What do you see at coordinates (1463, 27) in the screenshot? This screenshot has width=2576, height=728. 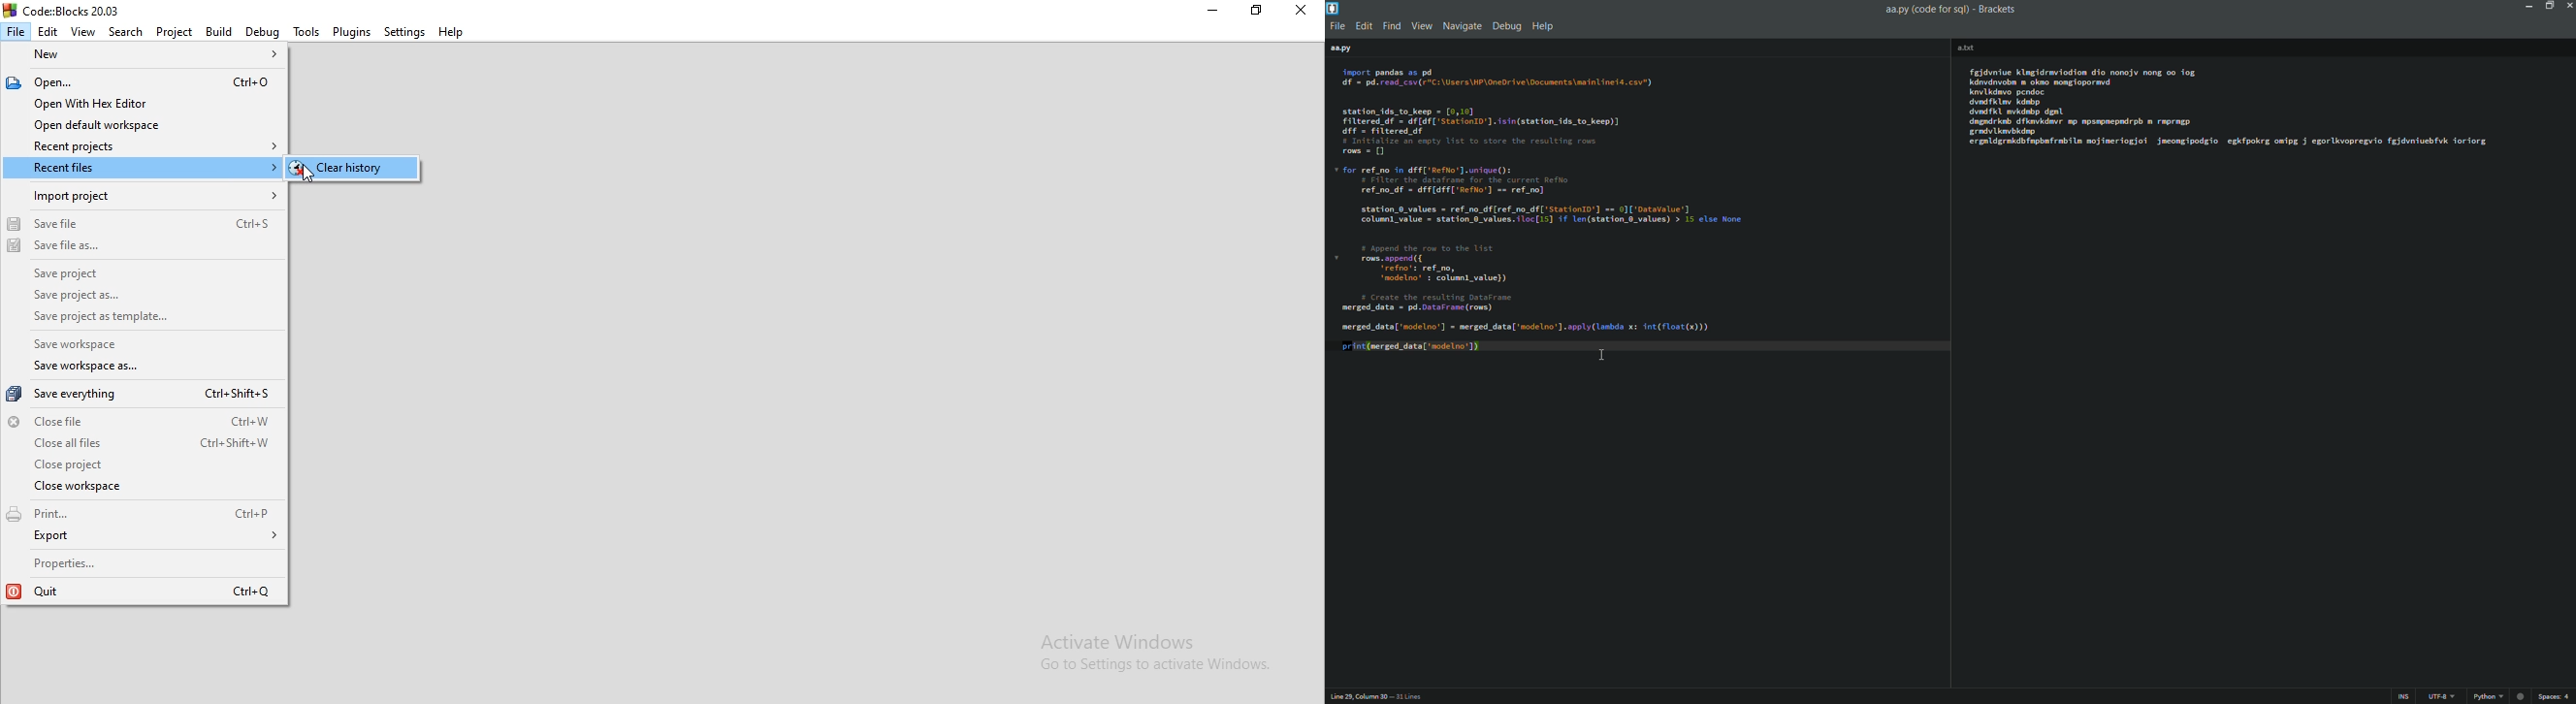 I see `navigate menu` at bounding box center [1463, 27].